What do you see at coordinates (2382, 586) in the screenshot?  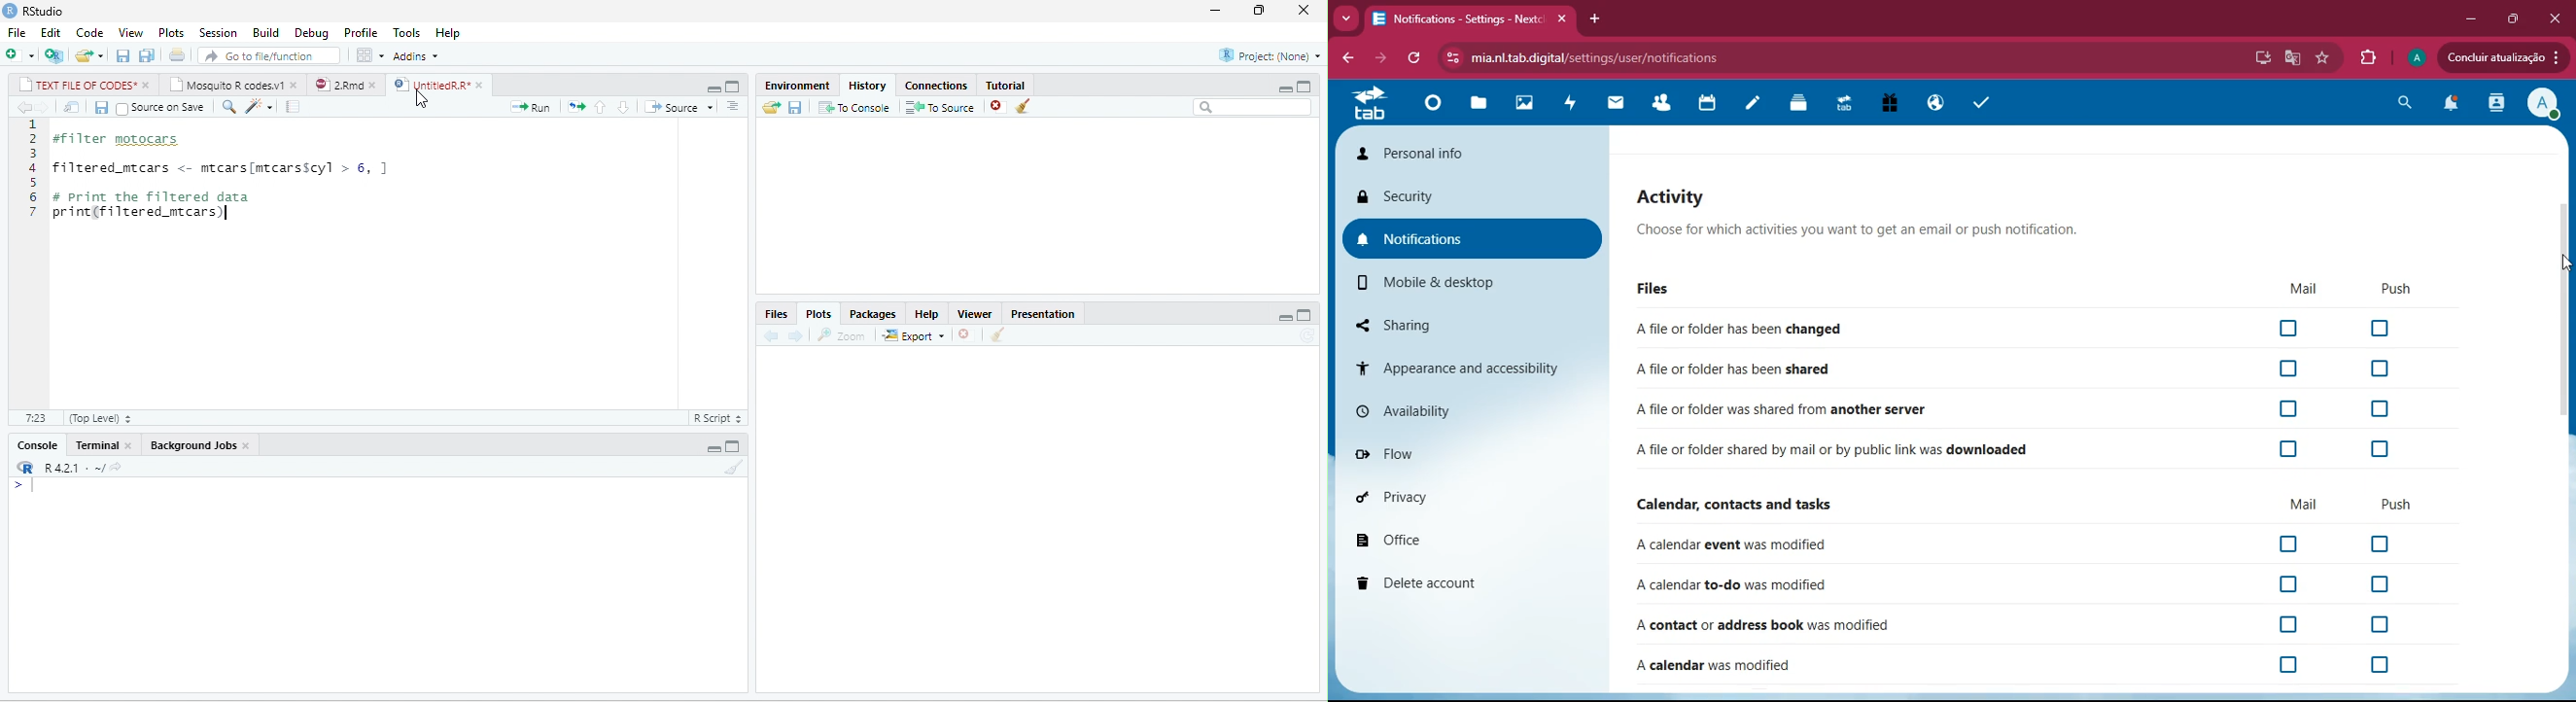 I see `off` at bounding box center [2382, 586].